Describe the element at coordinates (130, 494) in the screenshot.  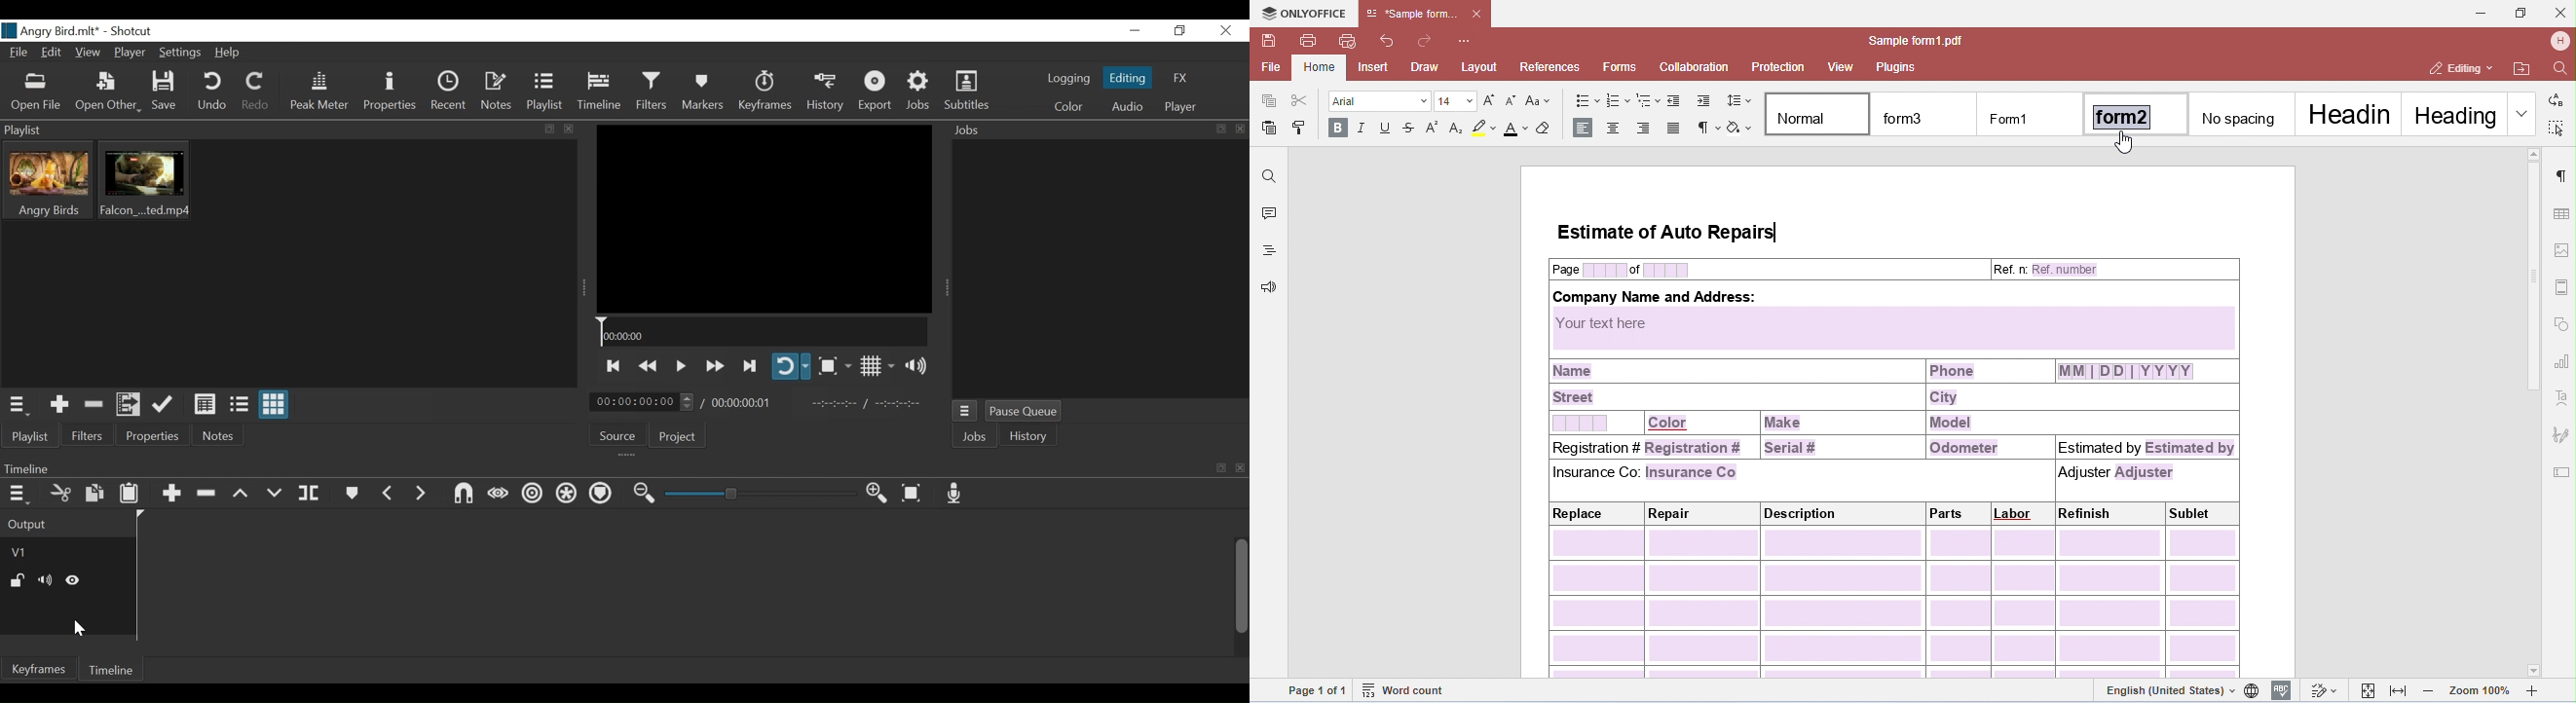
I see `Paste` at that location.